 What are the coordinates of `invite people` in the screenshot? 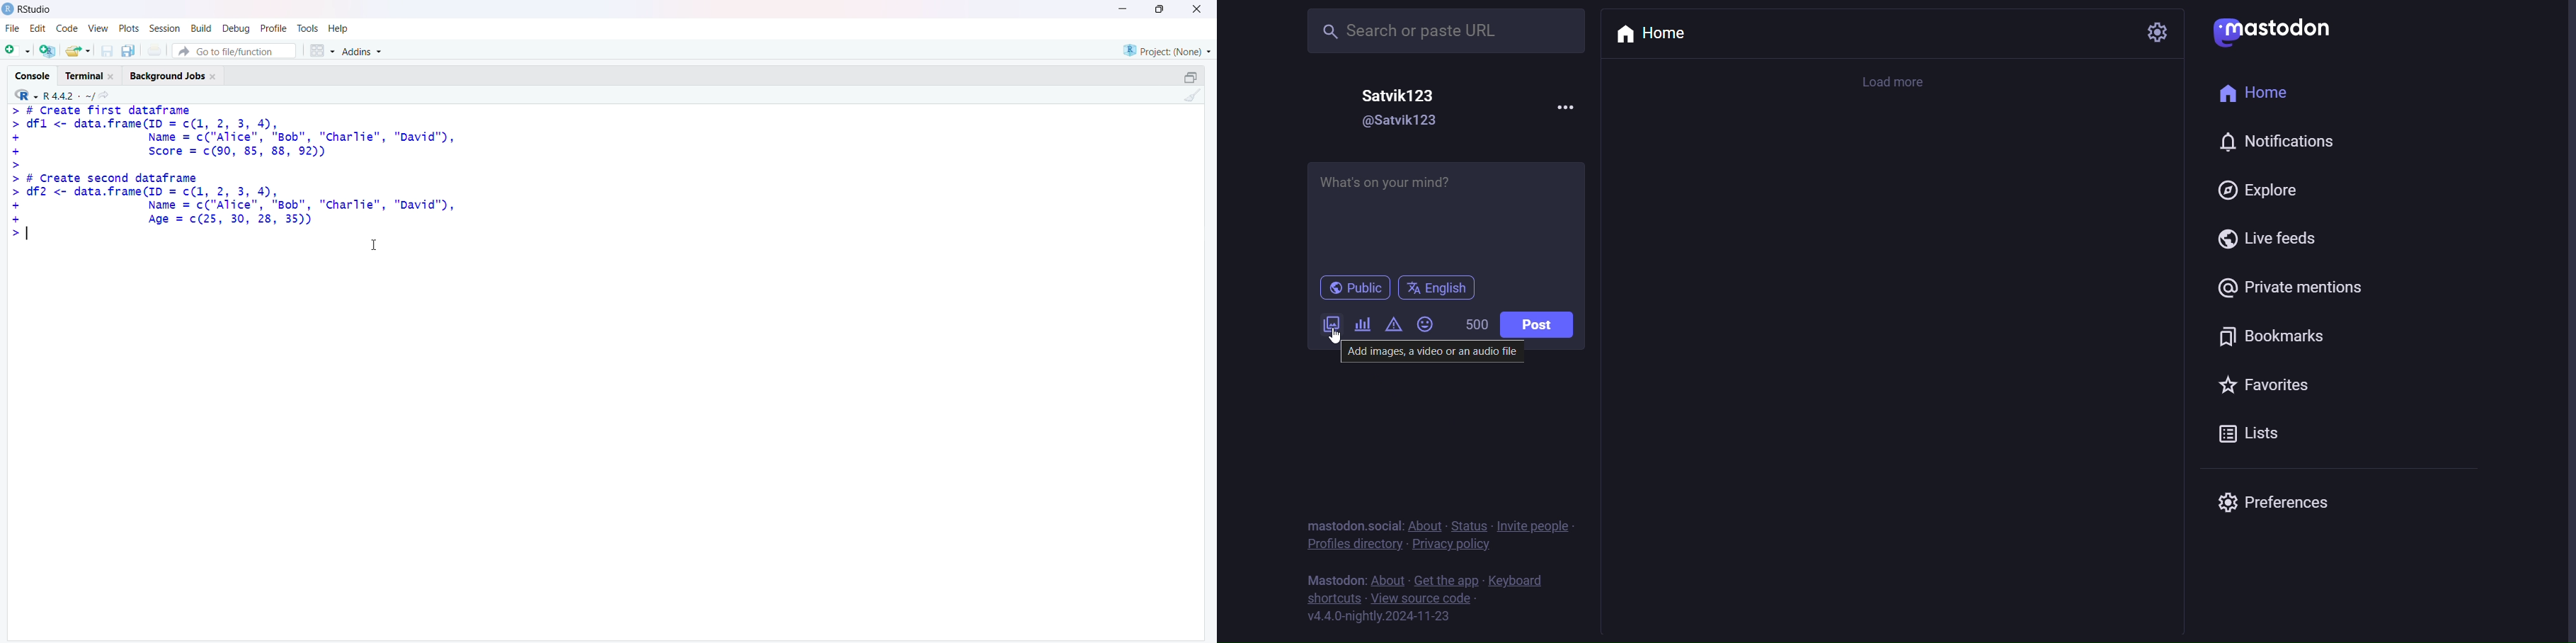 It's located at (1534, 527).